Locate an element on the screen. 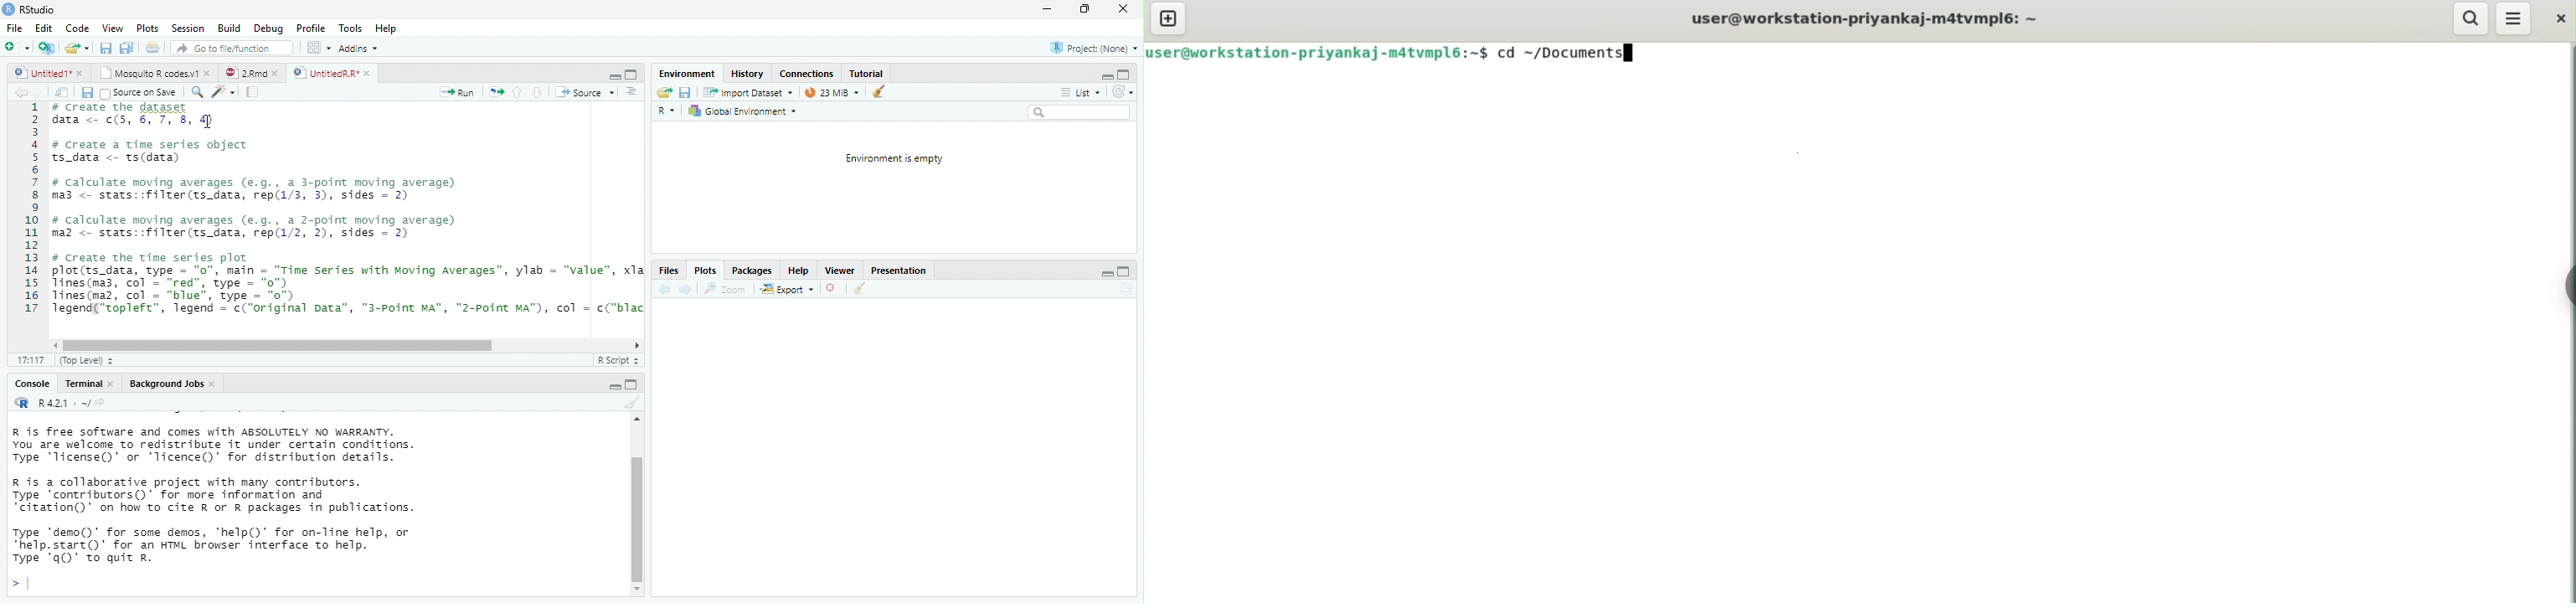 The height and width of the screenshot is (616, 2576). (Top Level) is located at coordinates (82, 361).